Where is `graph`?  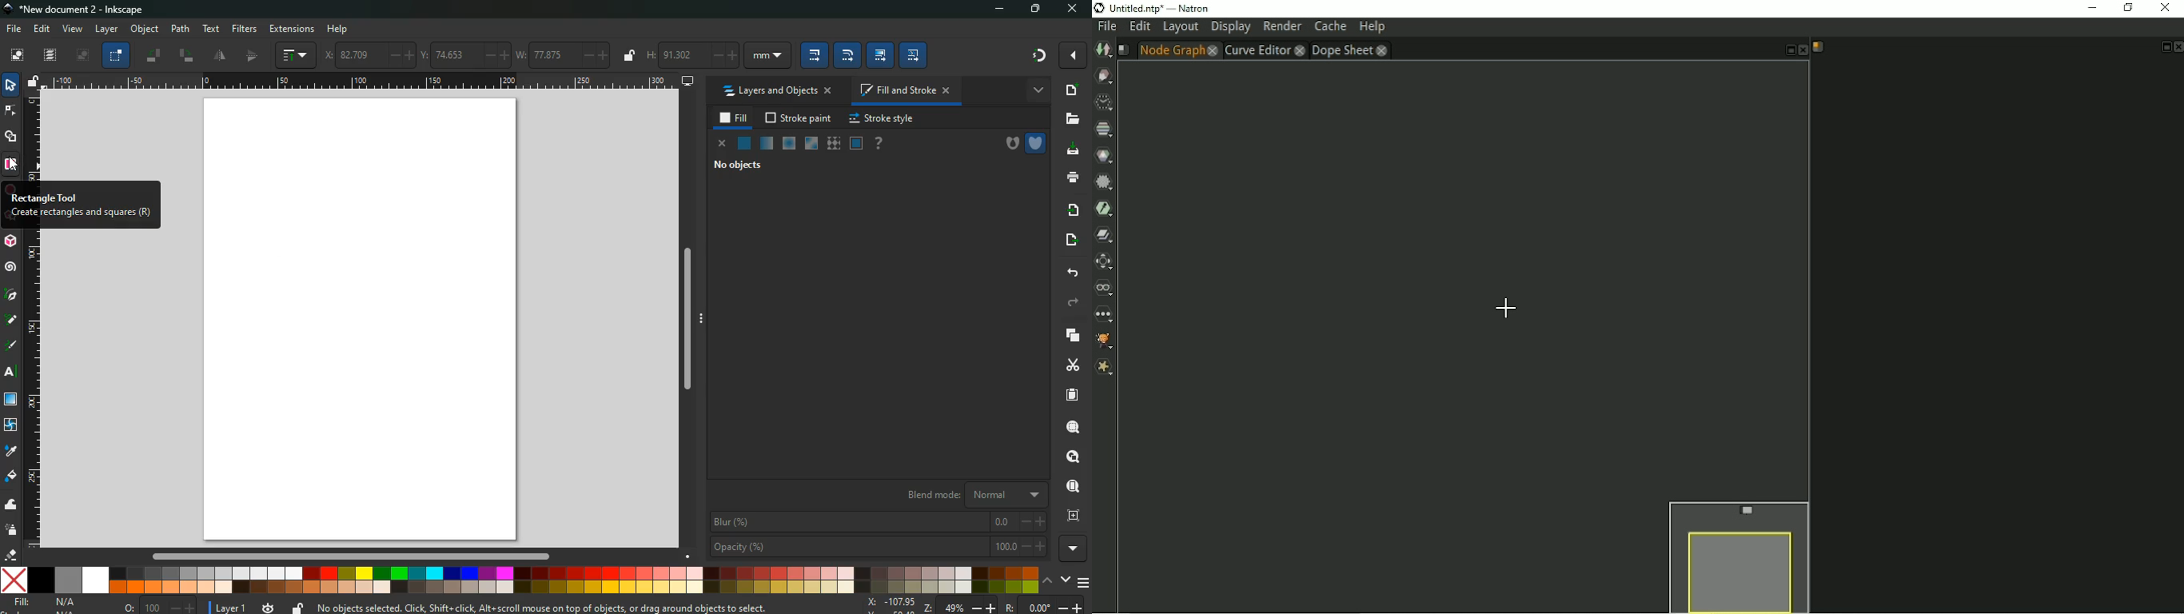
graph is located at coordinates (295, 55).